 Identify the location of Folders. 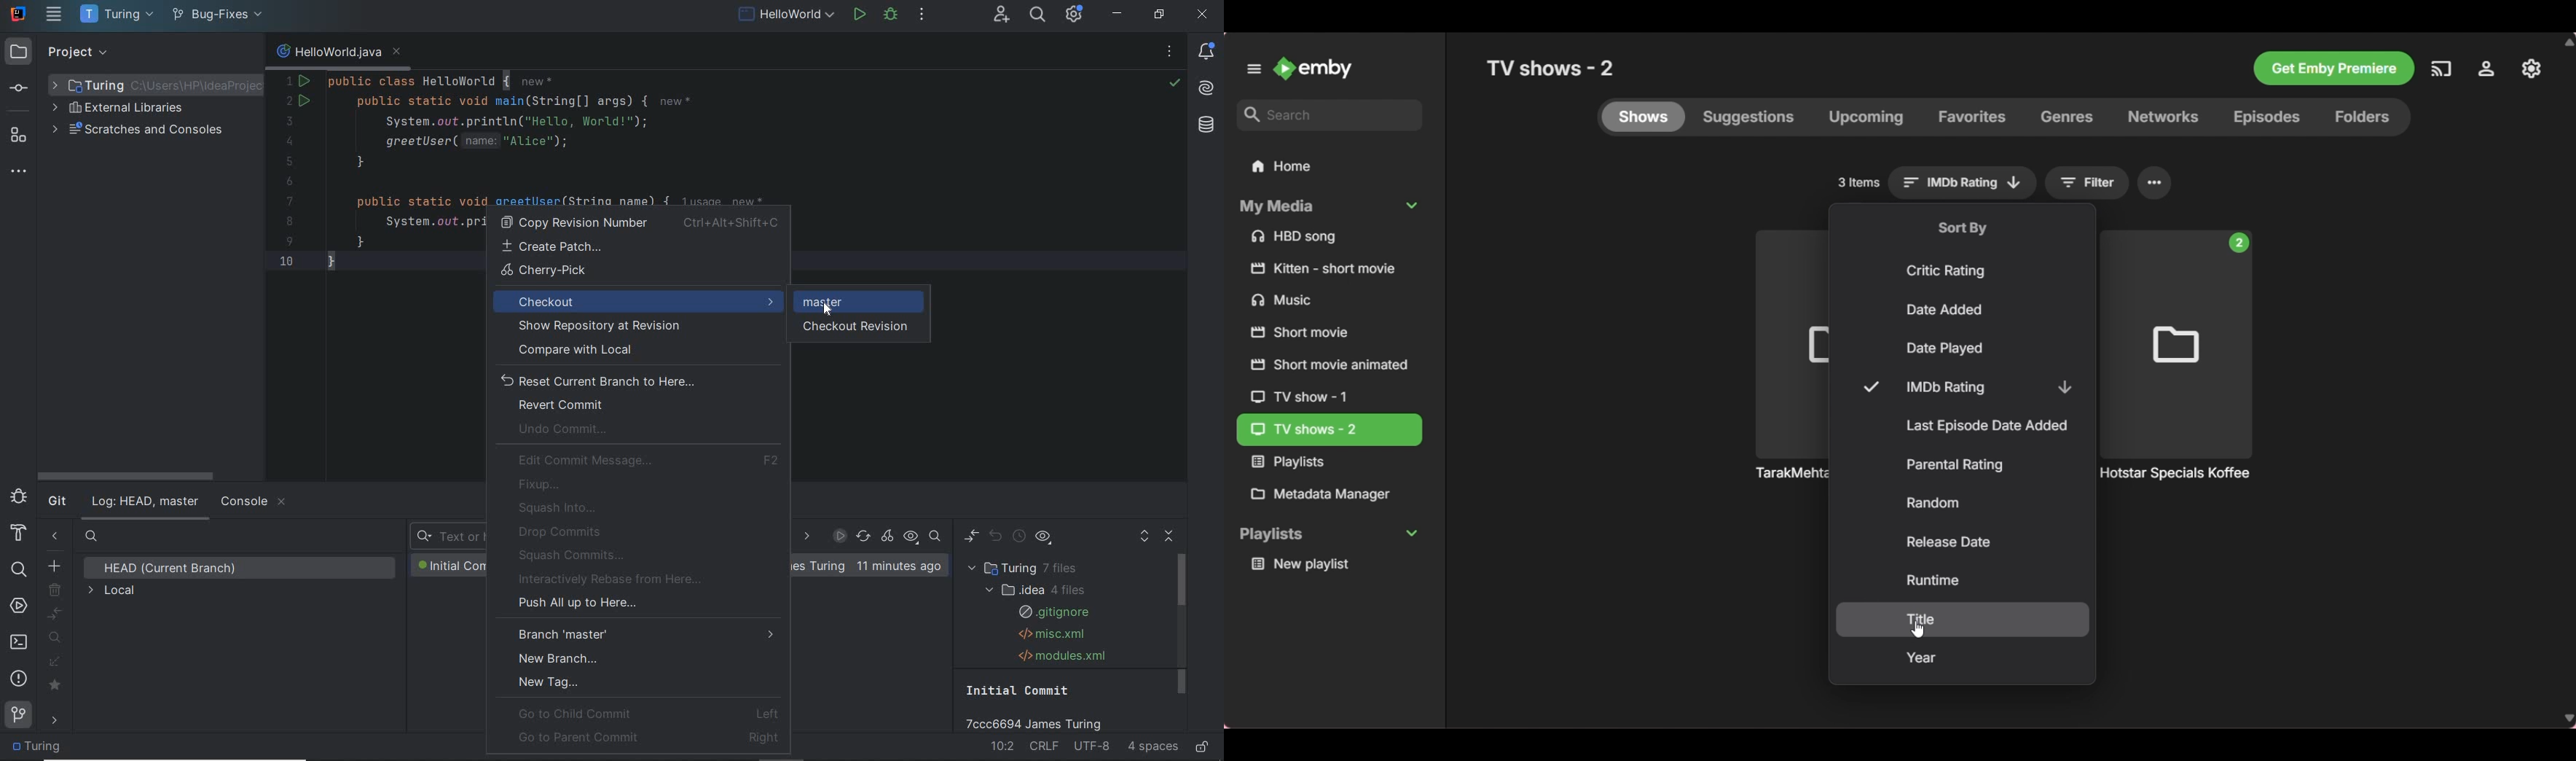
(2368, 118).